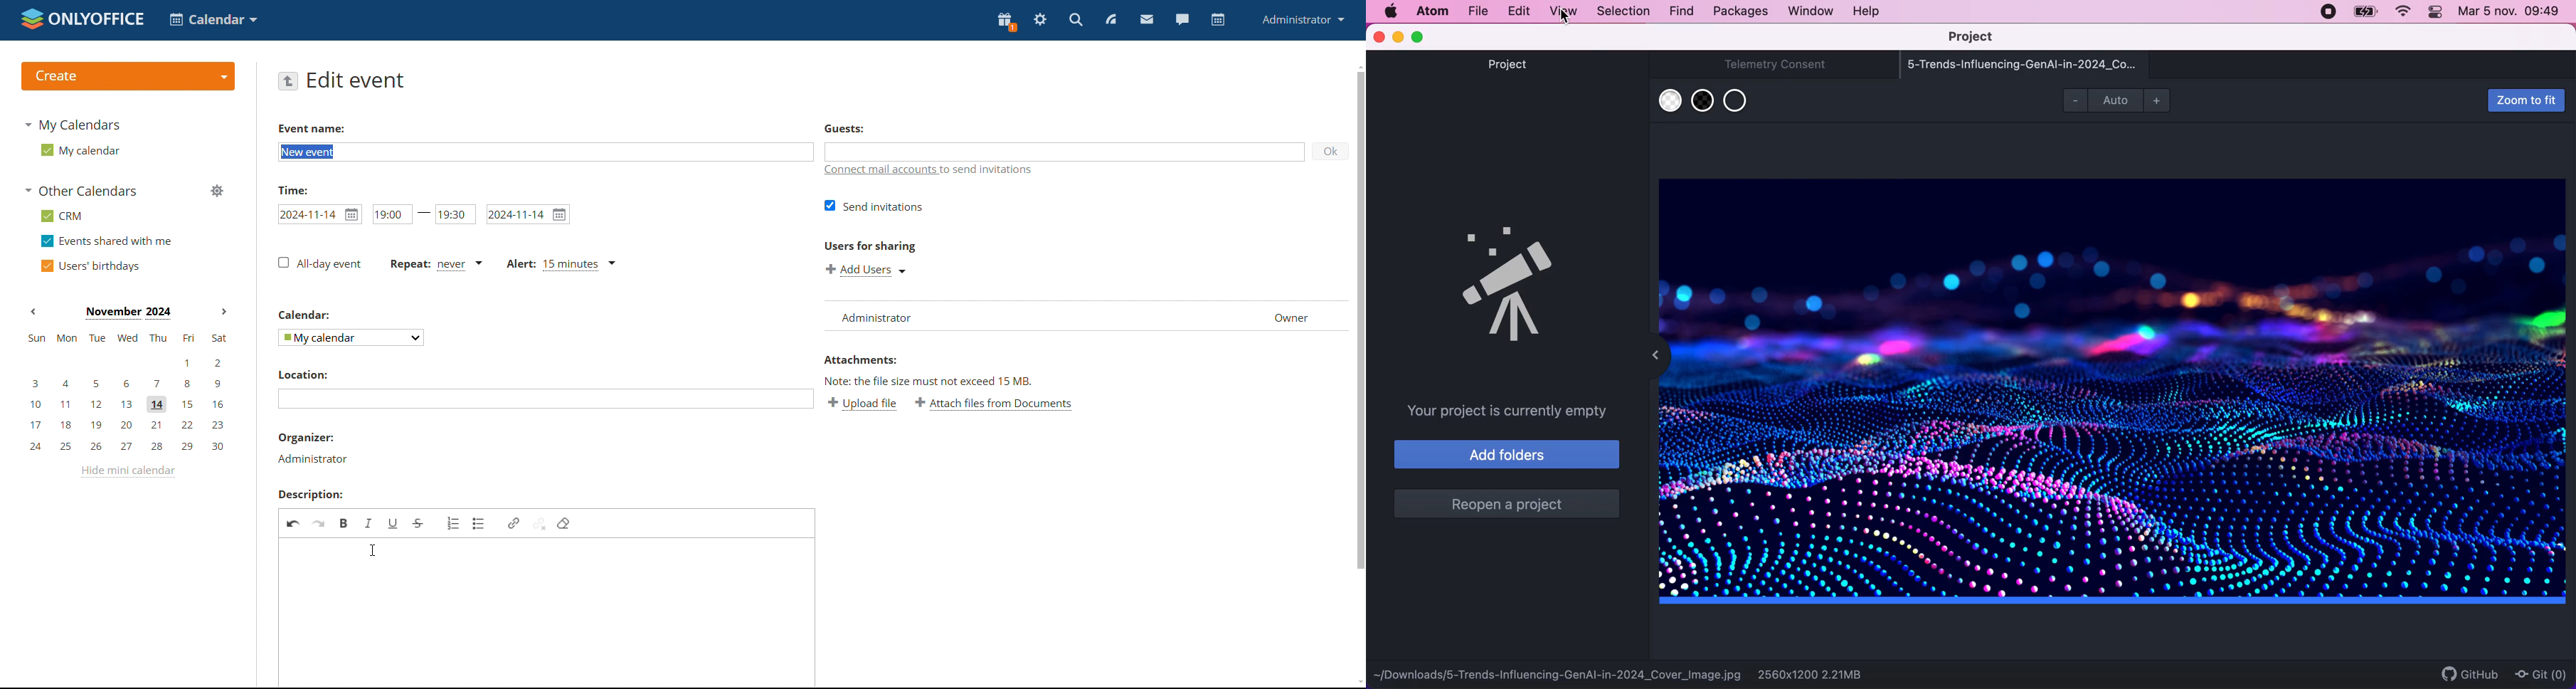 This screenshot has height=700, width=2576. Describe the element at coordinates (1871, 10) in the screenshot. I see `help` at that location.